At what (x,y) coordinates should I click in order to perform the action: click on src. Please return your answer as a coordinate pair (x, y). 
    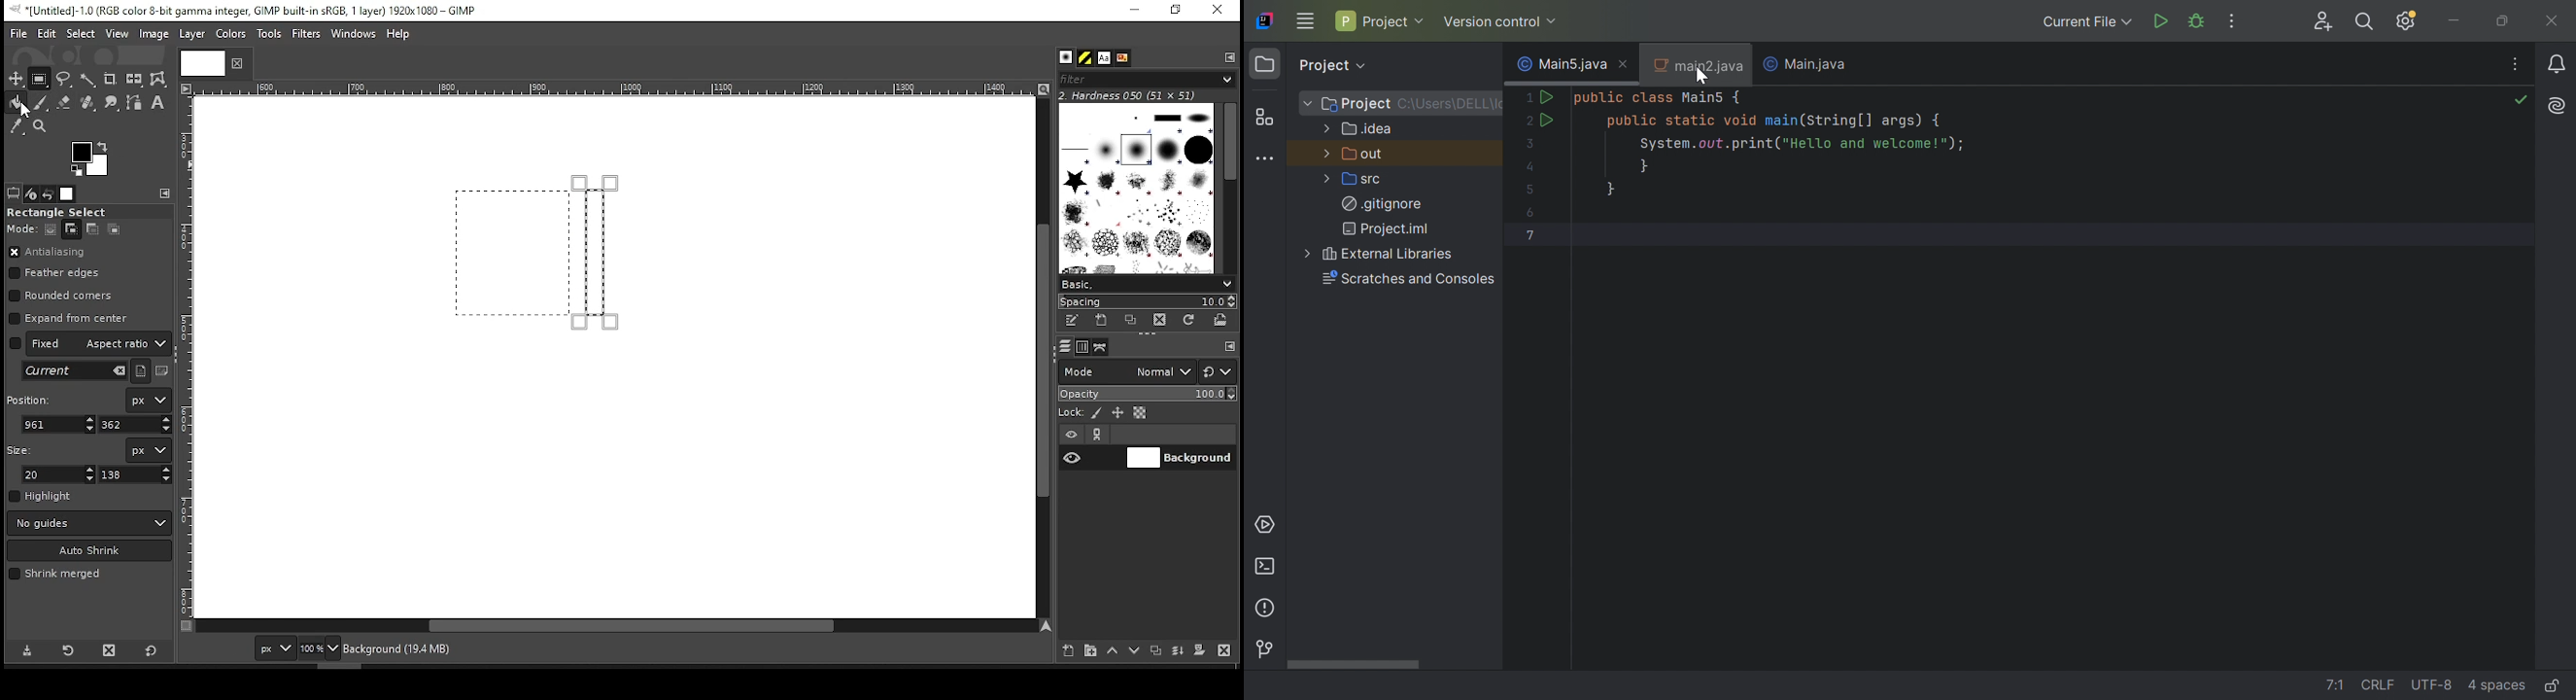
    Looking at the image, I should click on (1364, 181).